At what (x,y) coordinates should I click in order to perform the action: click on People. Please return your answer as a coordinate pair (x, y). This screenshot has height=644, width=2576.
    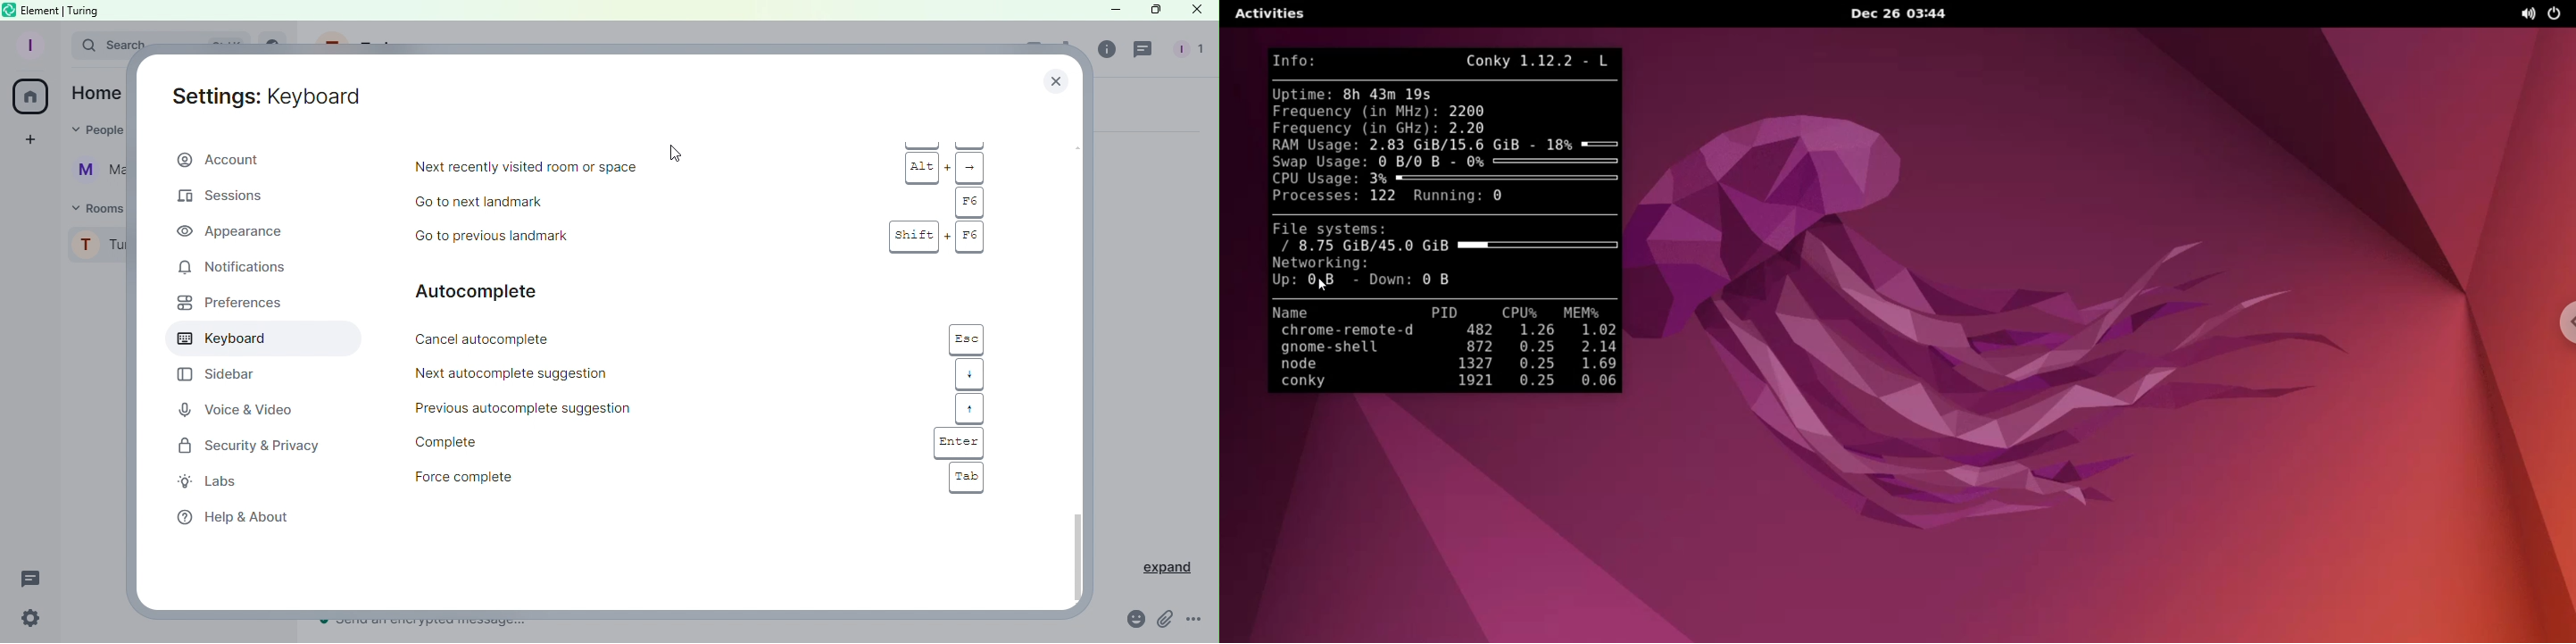
    Looking at the image, I should click on (1186, 51).